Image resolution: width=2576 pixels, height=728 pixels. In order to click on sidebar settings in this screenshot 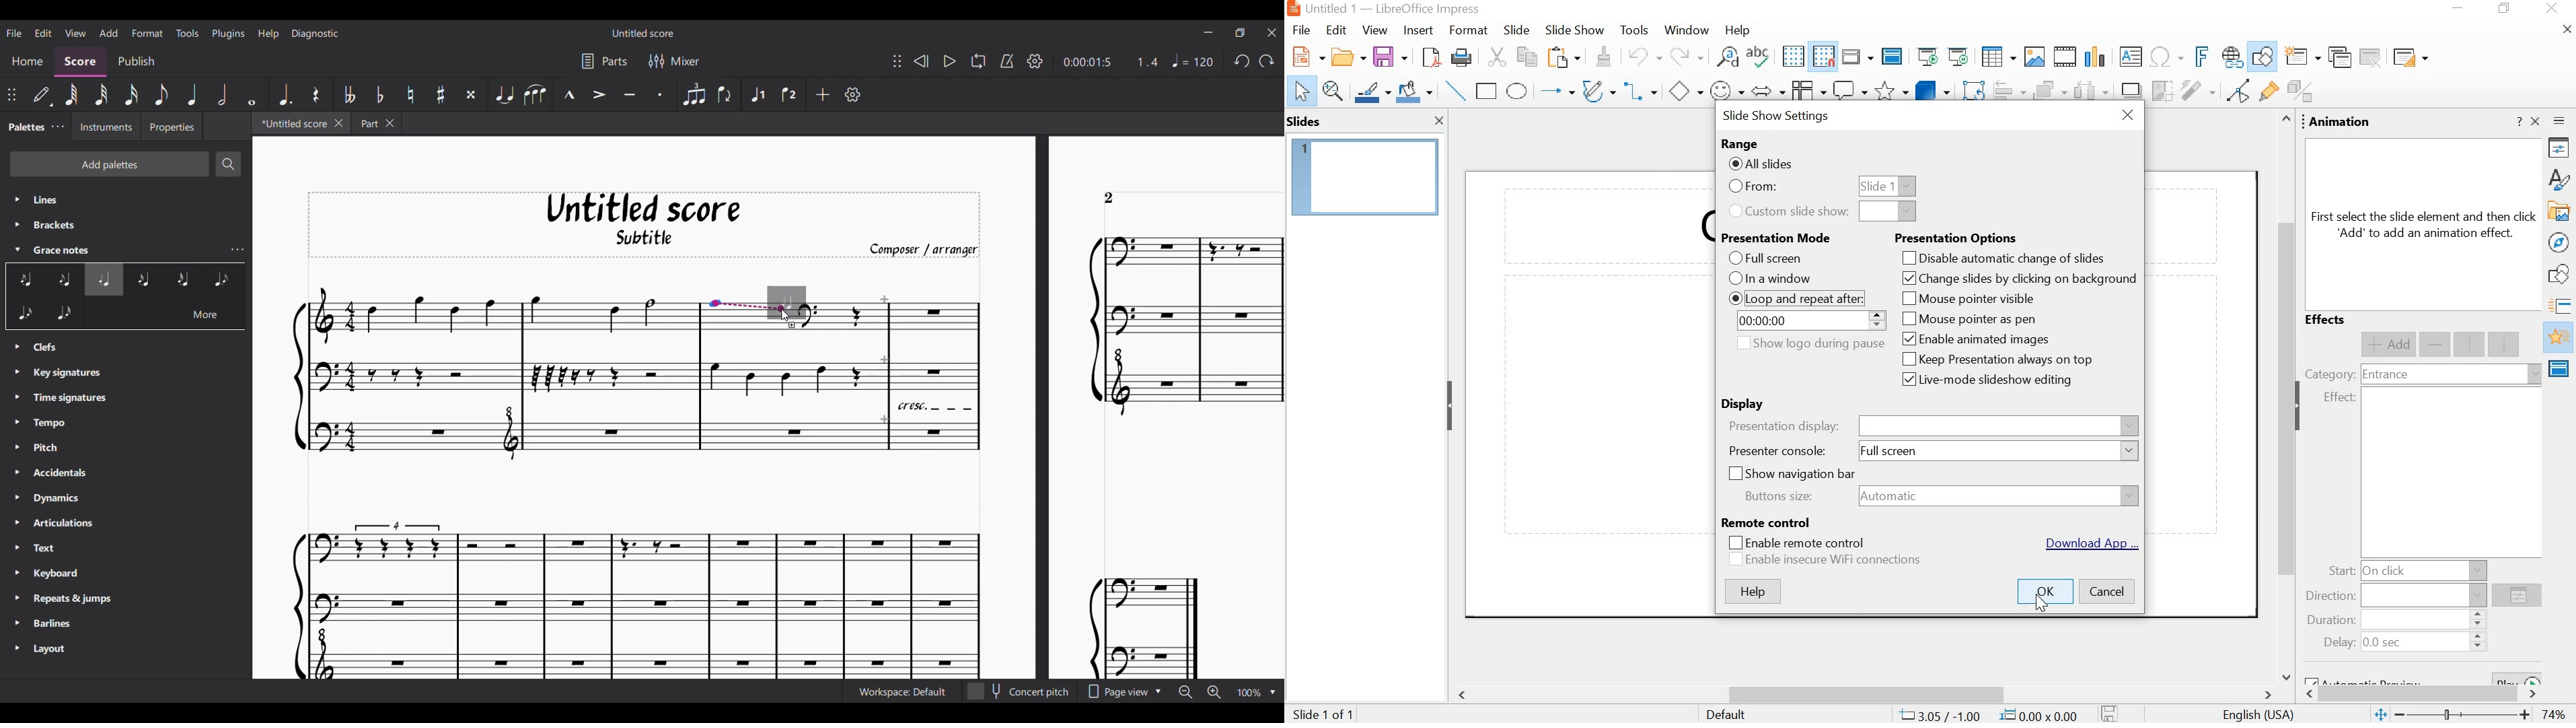, I will do `click(2561, 123)`.